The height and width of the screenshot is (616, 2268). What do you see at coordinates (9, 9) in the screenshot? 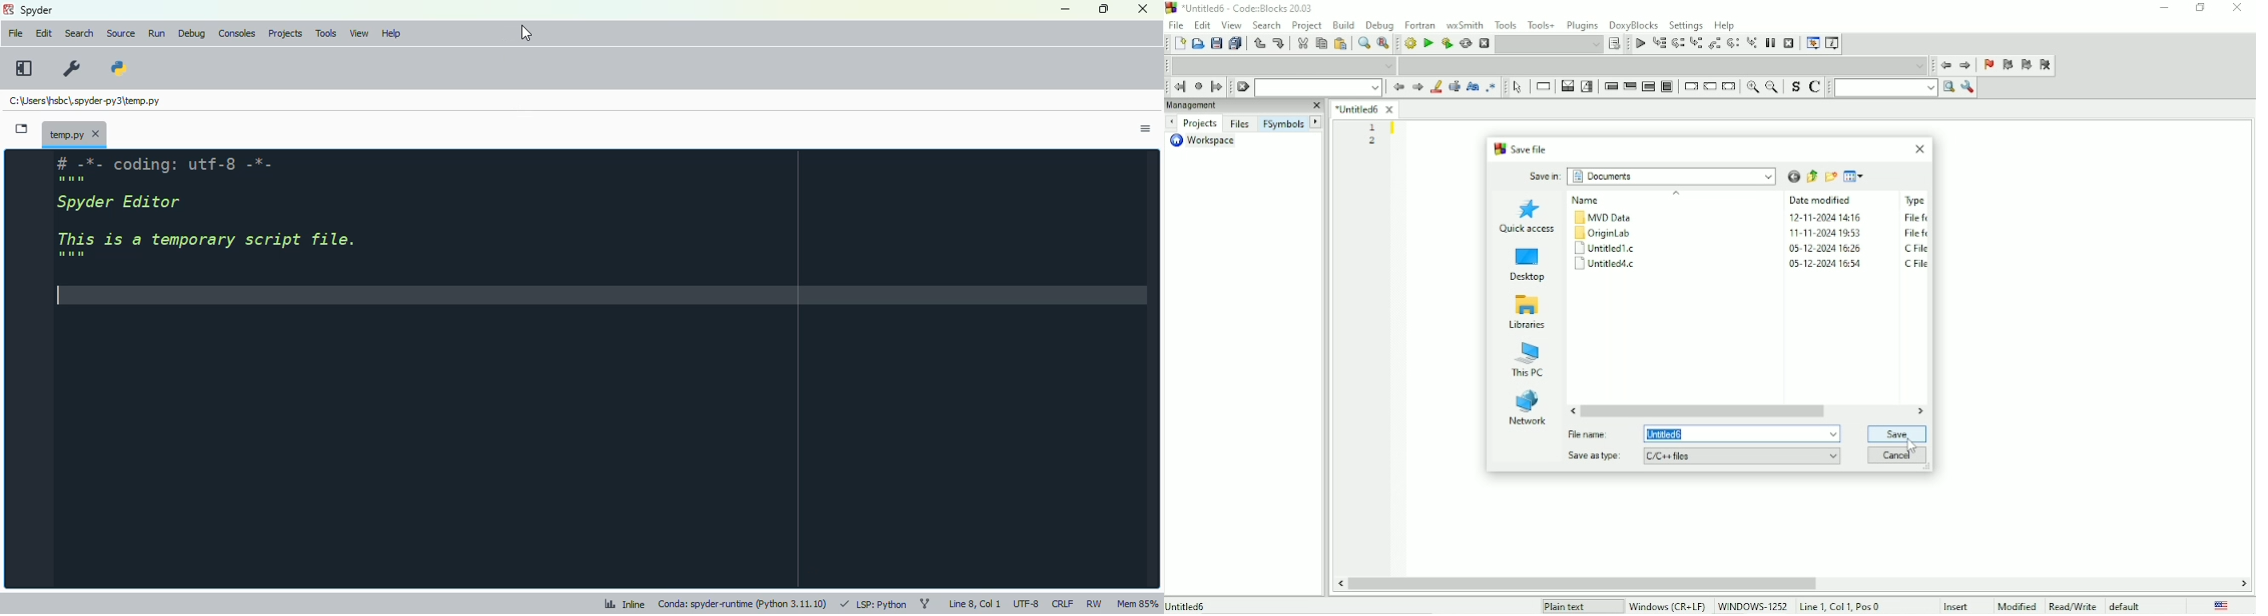
I see `logo` at bounding box center [9, 9].